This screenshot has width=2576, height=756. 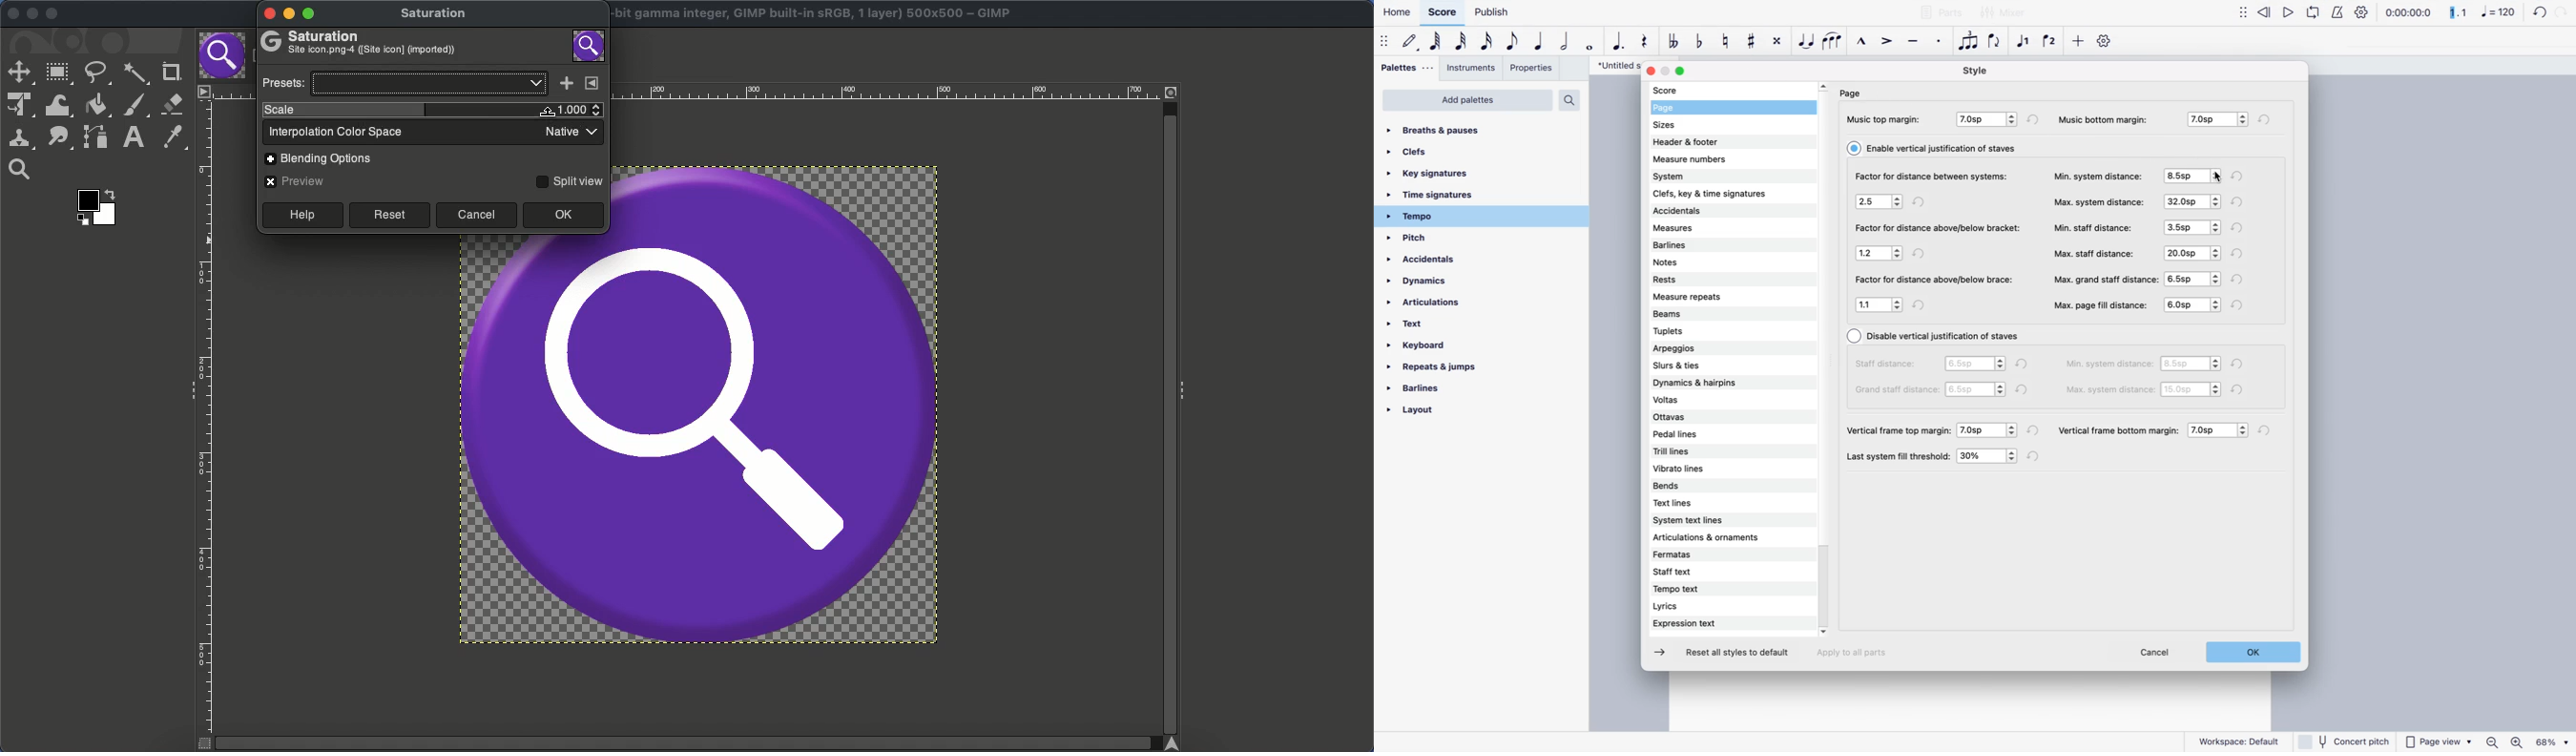 What do you see at coordinates (2358, 13) in the screenshot?
I see `Setting` at bounding box center [2358, 13].